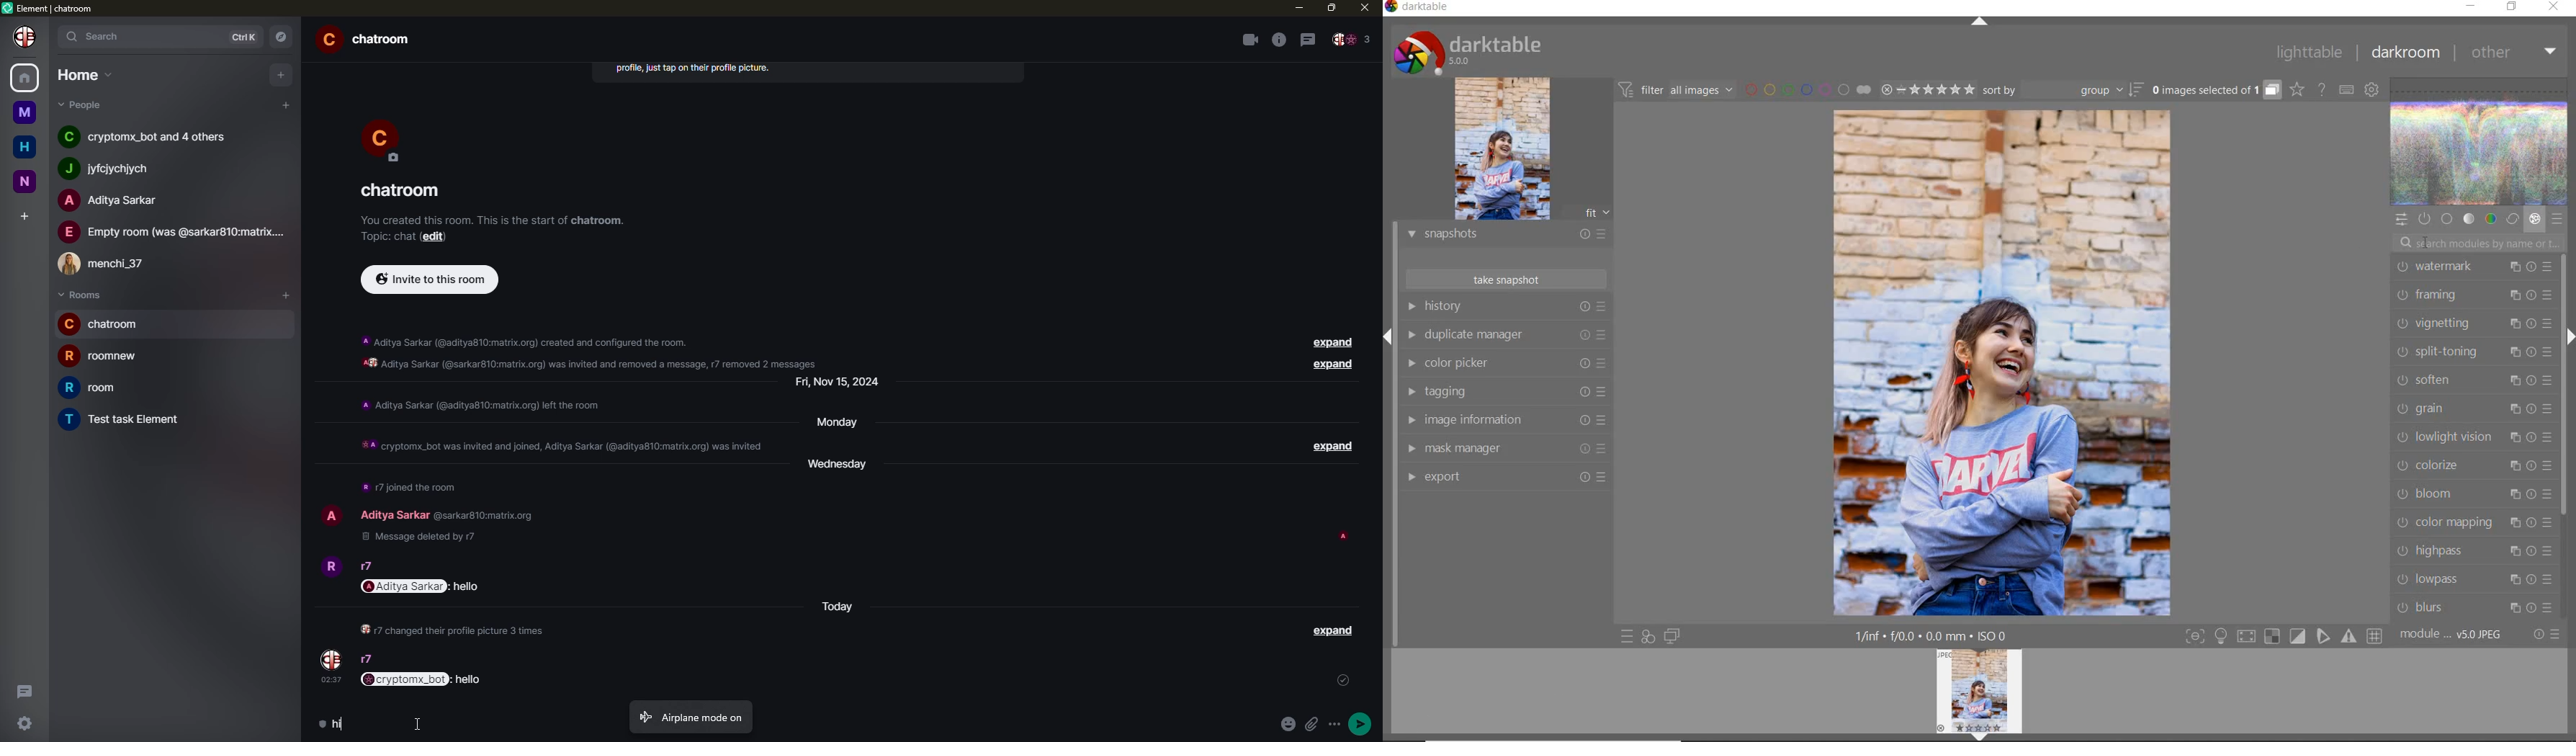 Image resolution: width=2576 pixels, height=756 pixels. I want to click on people, so click(1354, 40).